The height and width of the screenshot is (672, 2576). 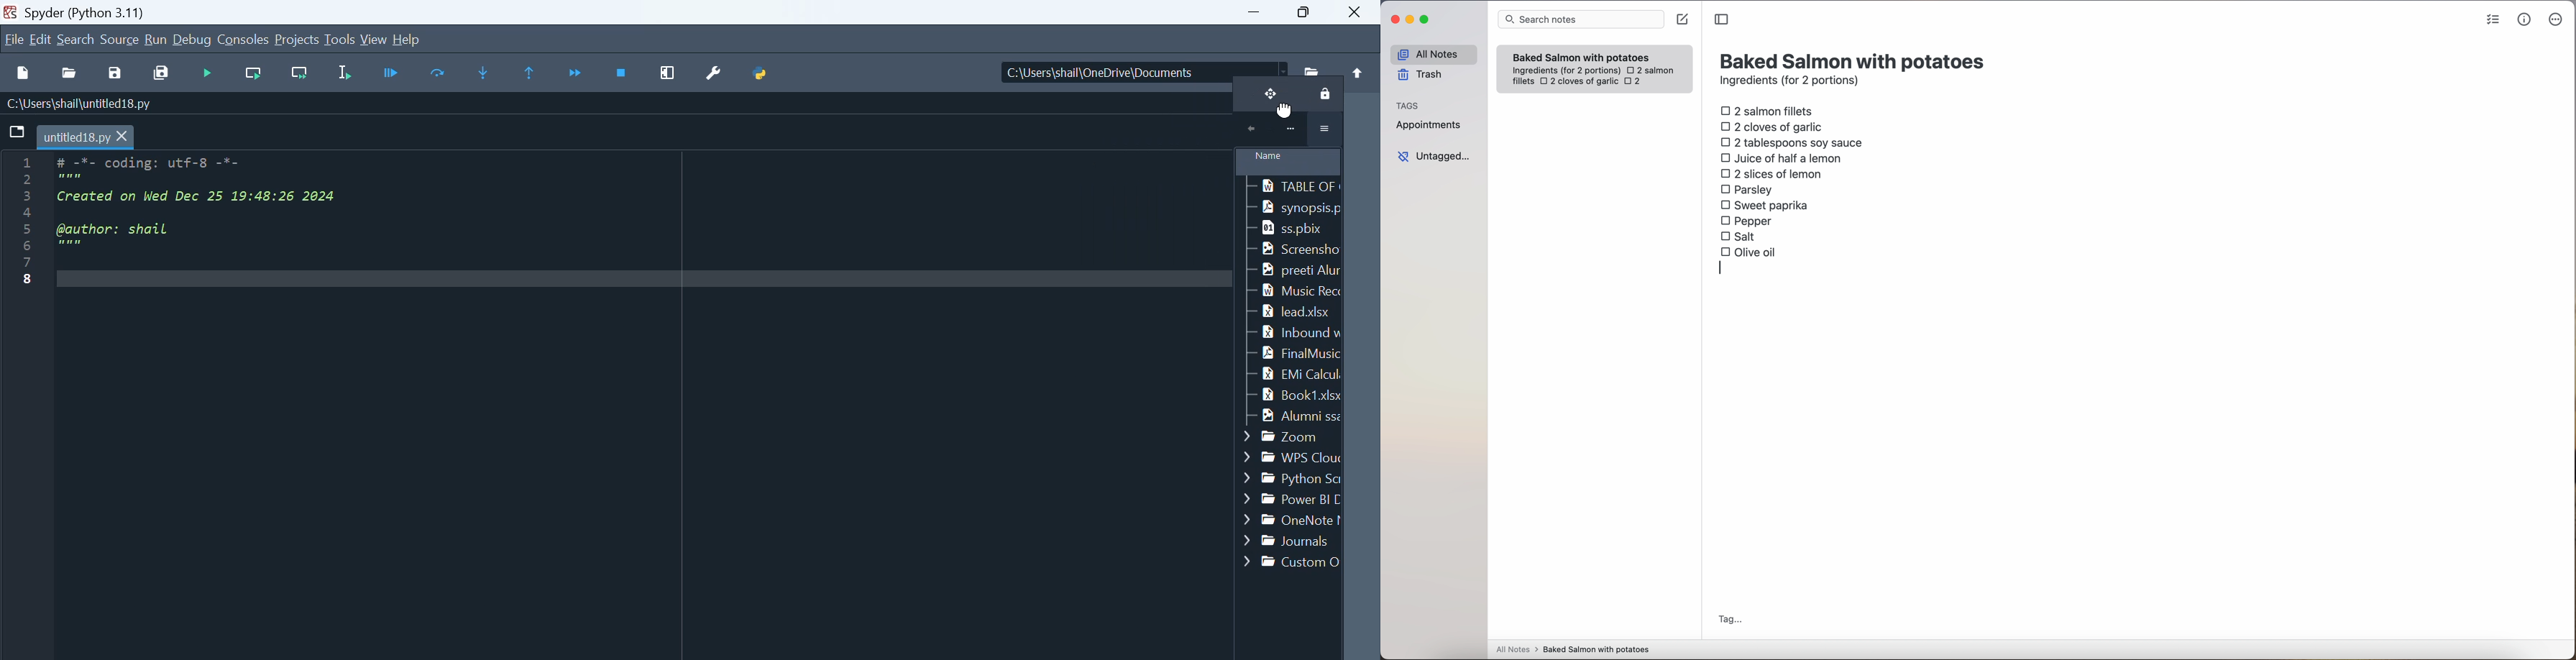 I want to click on parsley, so click(x=1747, y=189).